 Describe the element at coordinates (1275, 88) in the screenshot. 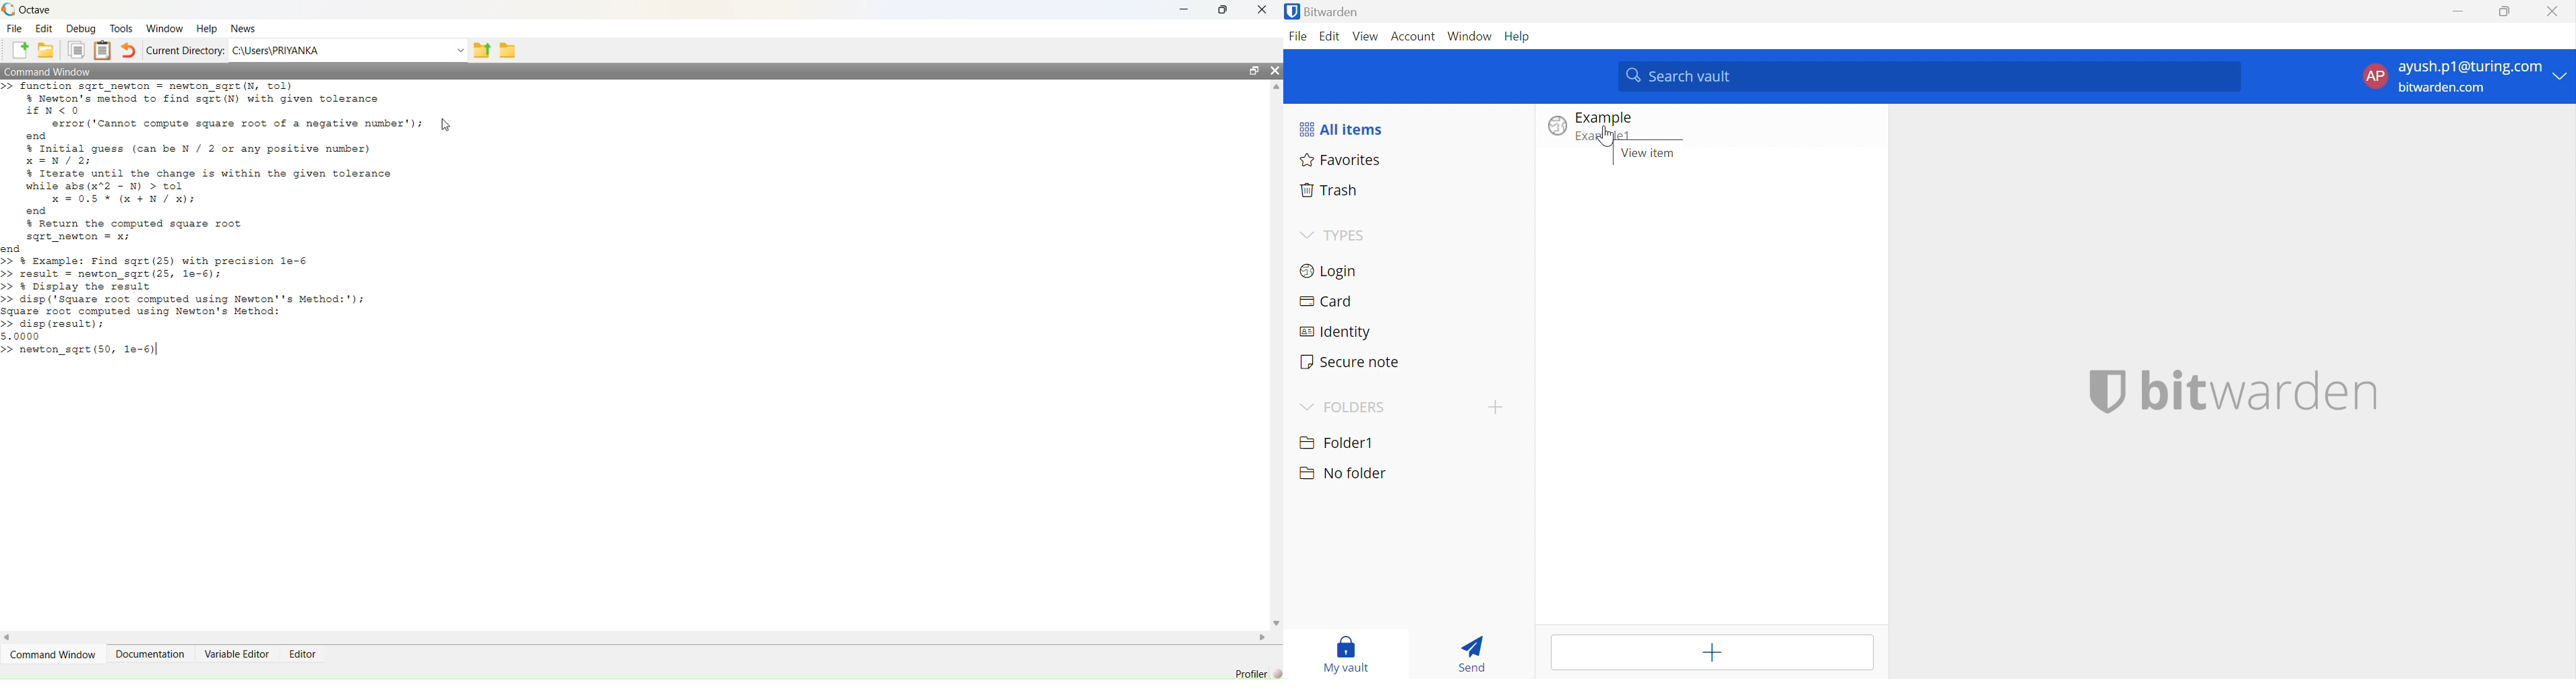

I see `Up` at that location.